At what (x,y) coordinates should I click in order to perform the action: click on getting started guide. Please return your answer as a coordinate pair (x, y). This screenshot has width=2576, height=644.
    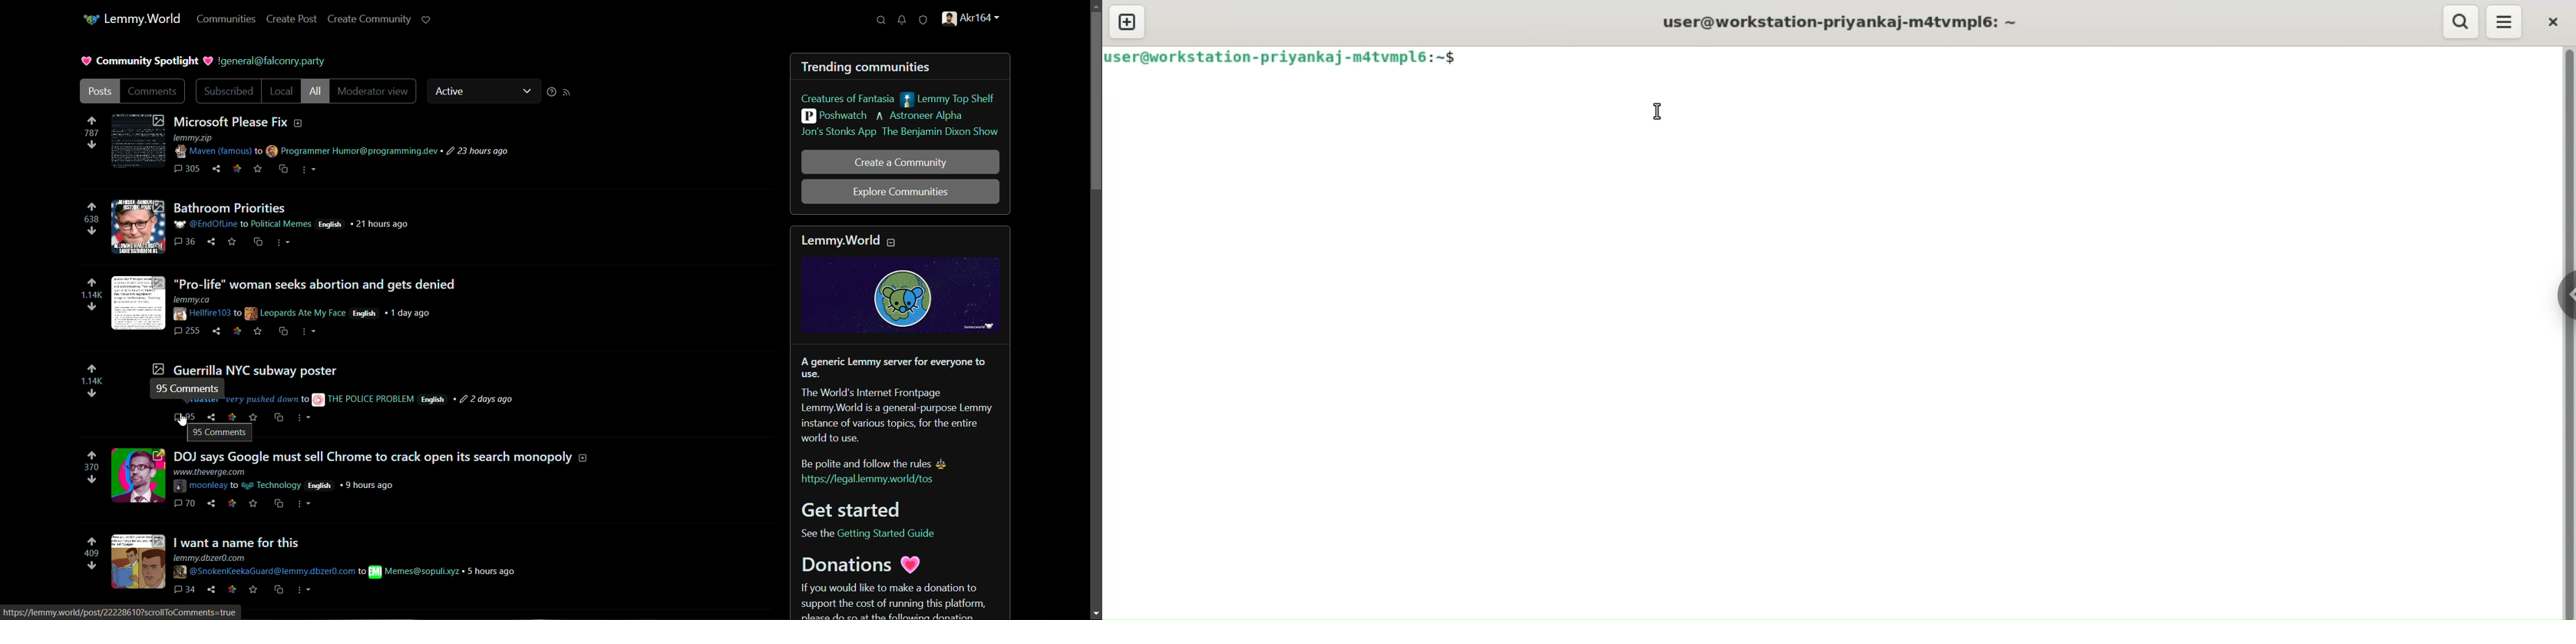
    Looking at the image, I should click on (891, 533).